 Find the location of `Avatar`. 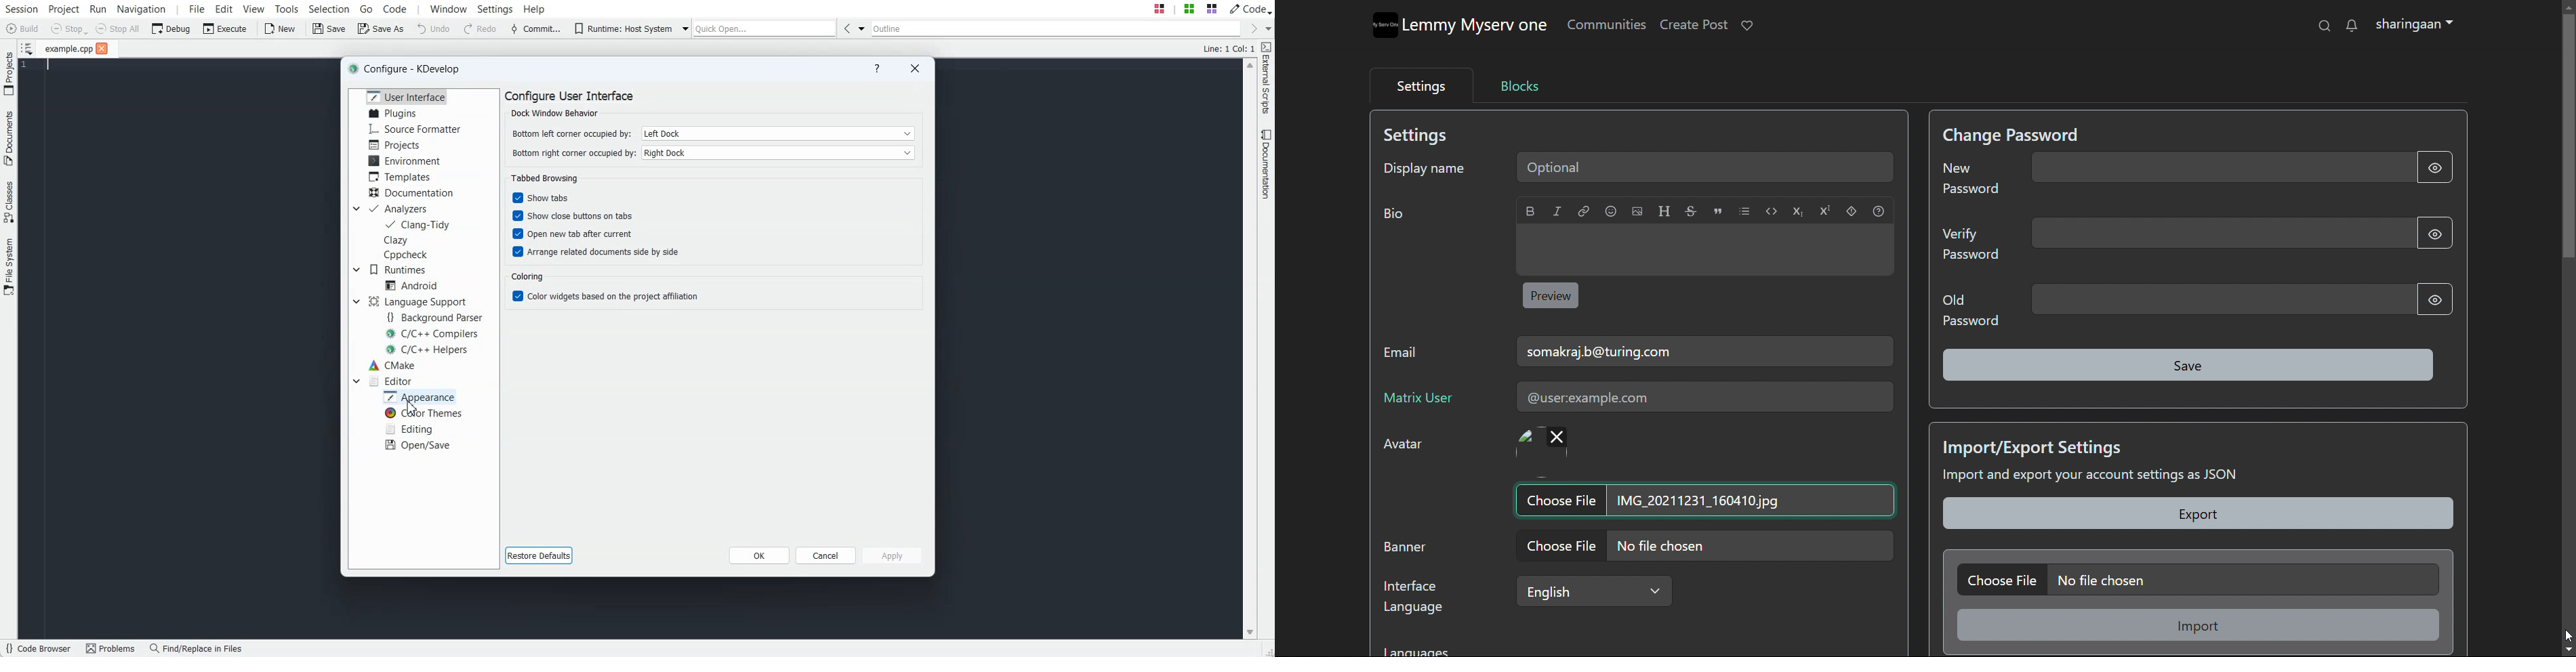

Avatar is located at coordinates (1410, 448).